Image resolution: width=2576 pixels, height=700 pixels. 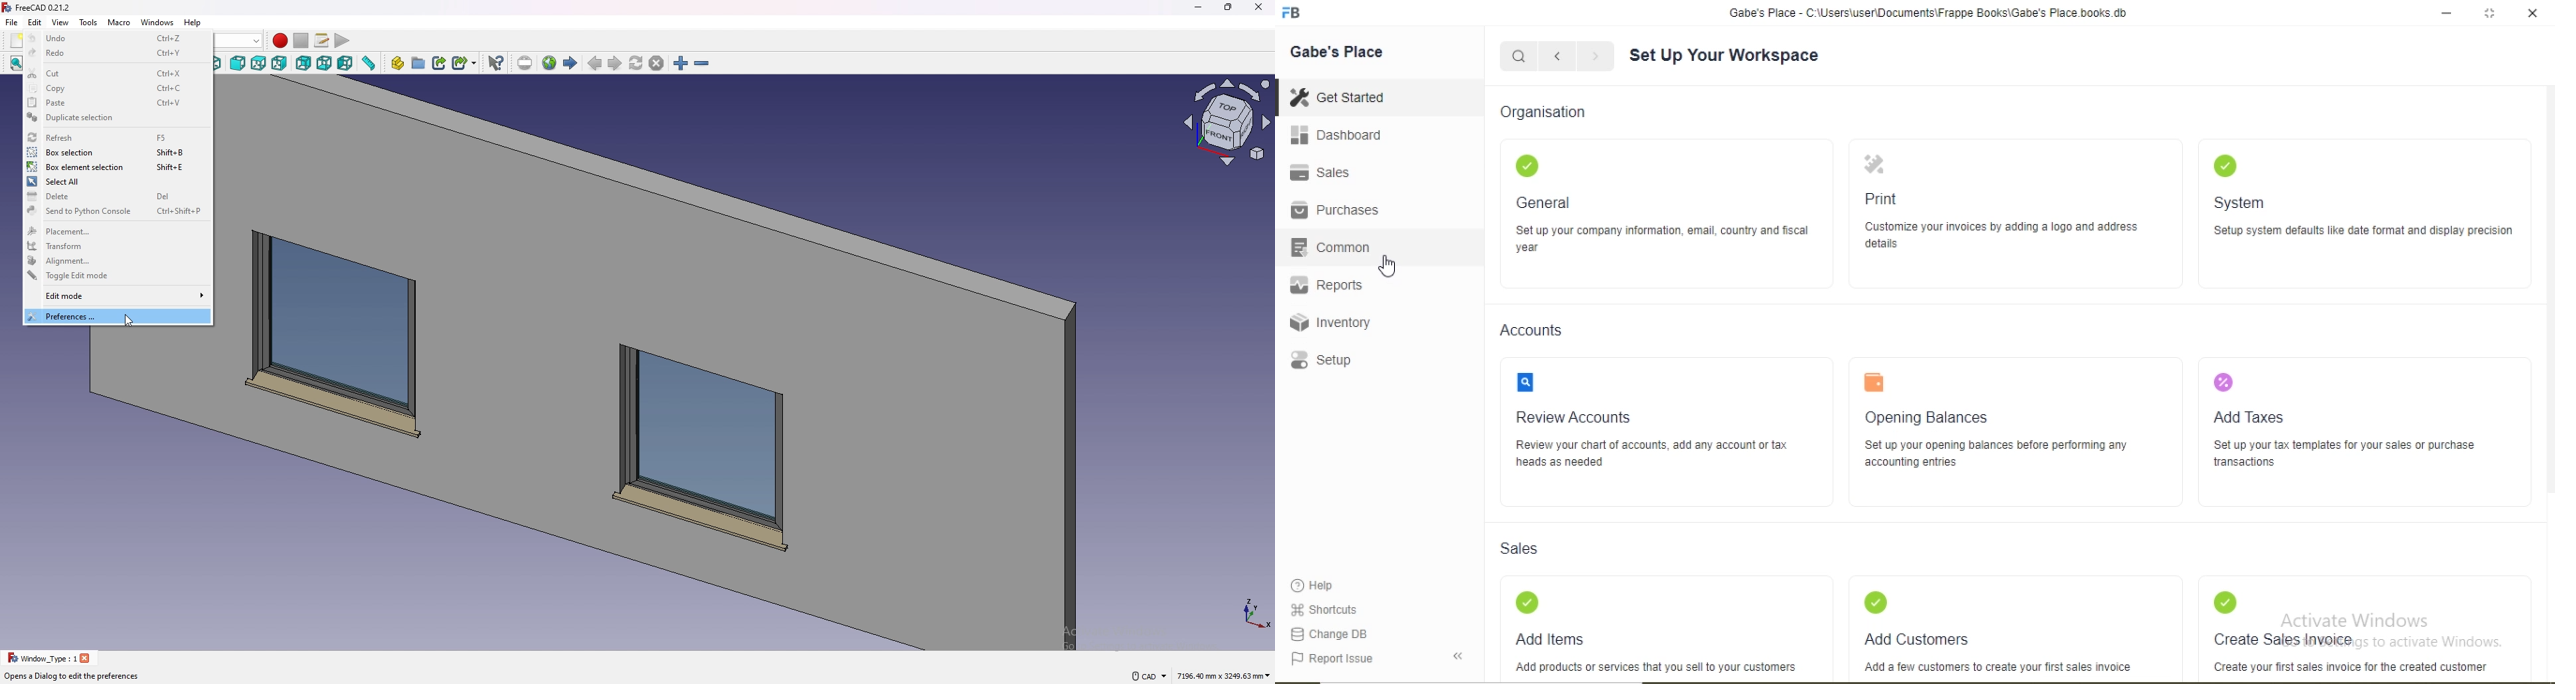 I want to click on measure distance, so click(x=369, y=63).